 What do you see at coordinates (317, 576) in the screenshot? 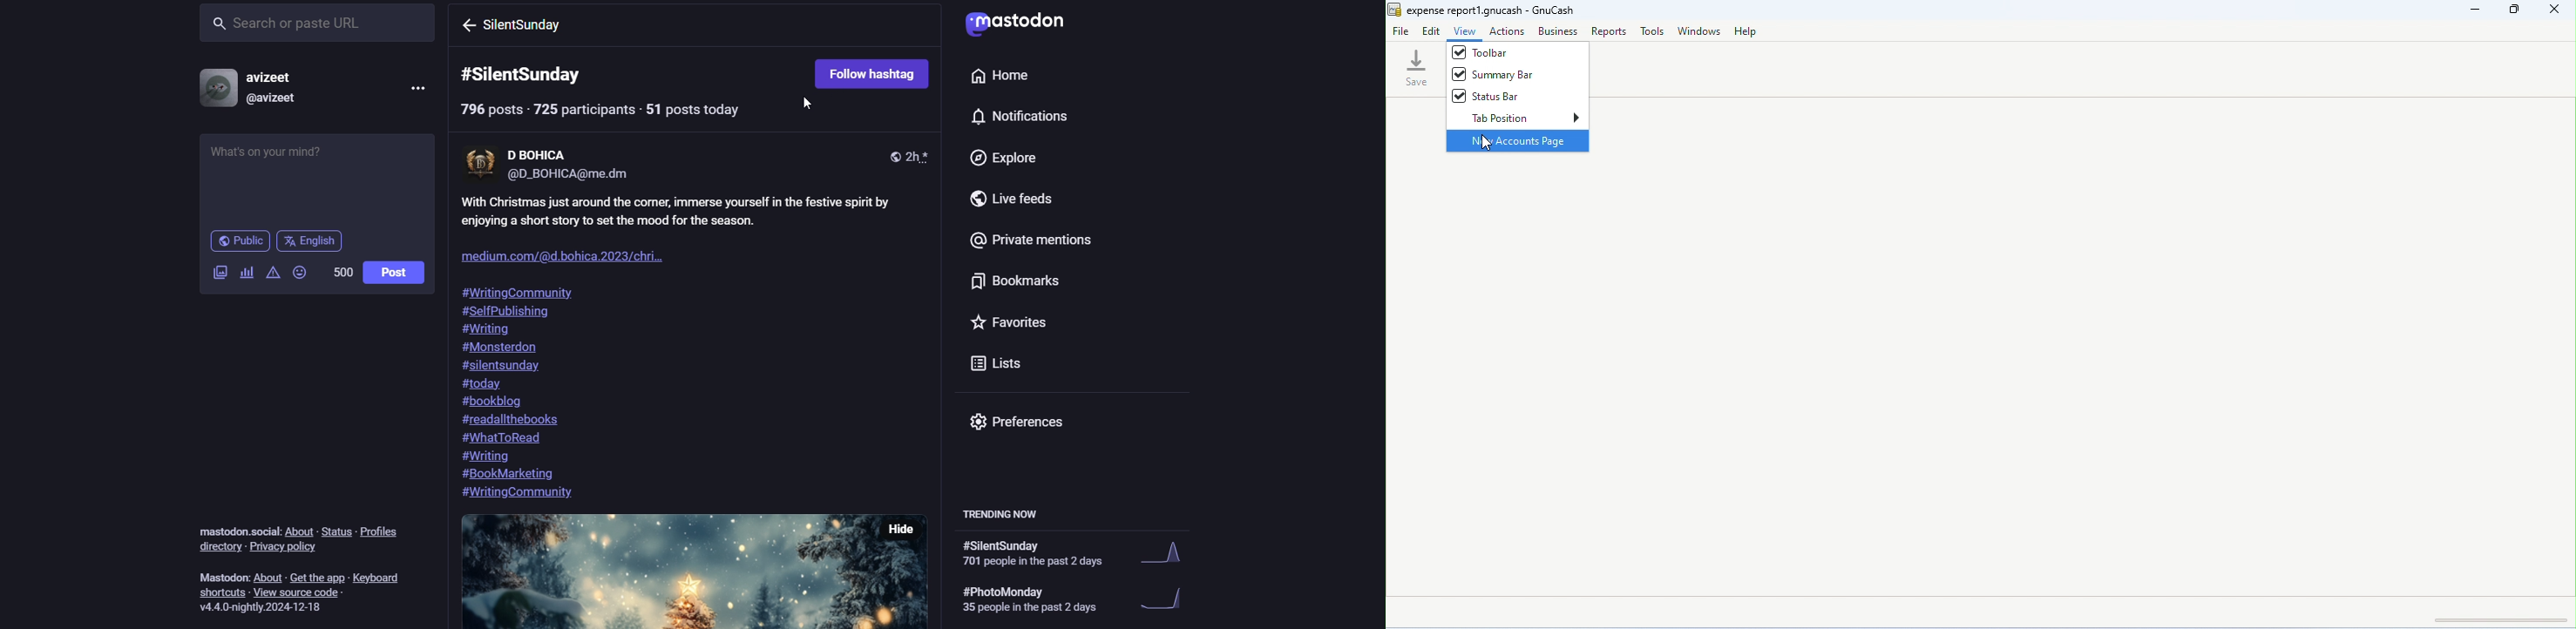
I see `get the app` at bounding box center [317, 576].